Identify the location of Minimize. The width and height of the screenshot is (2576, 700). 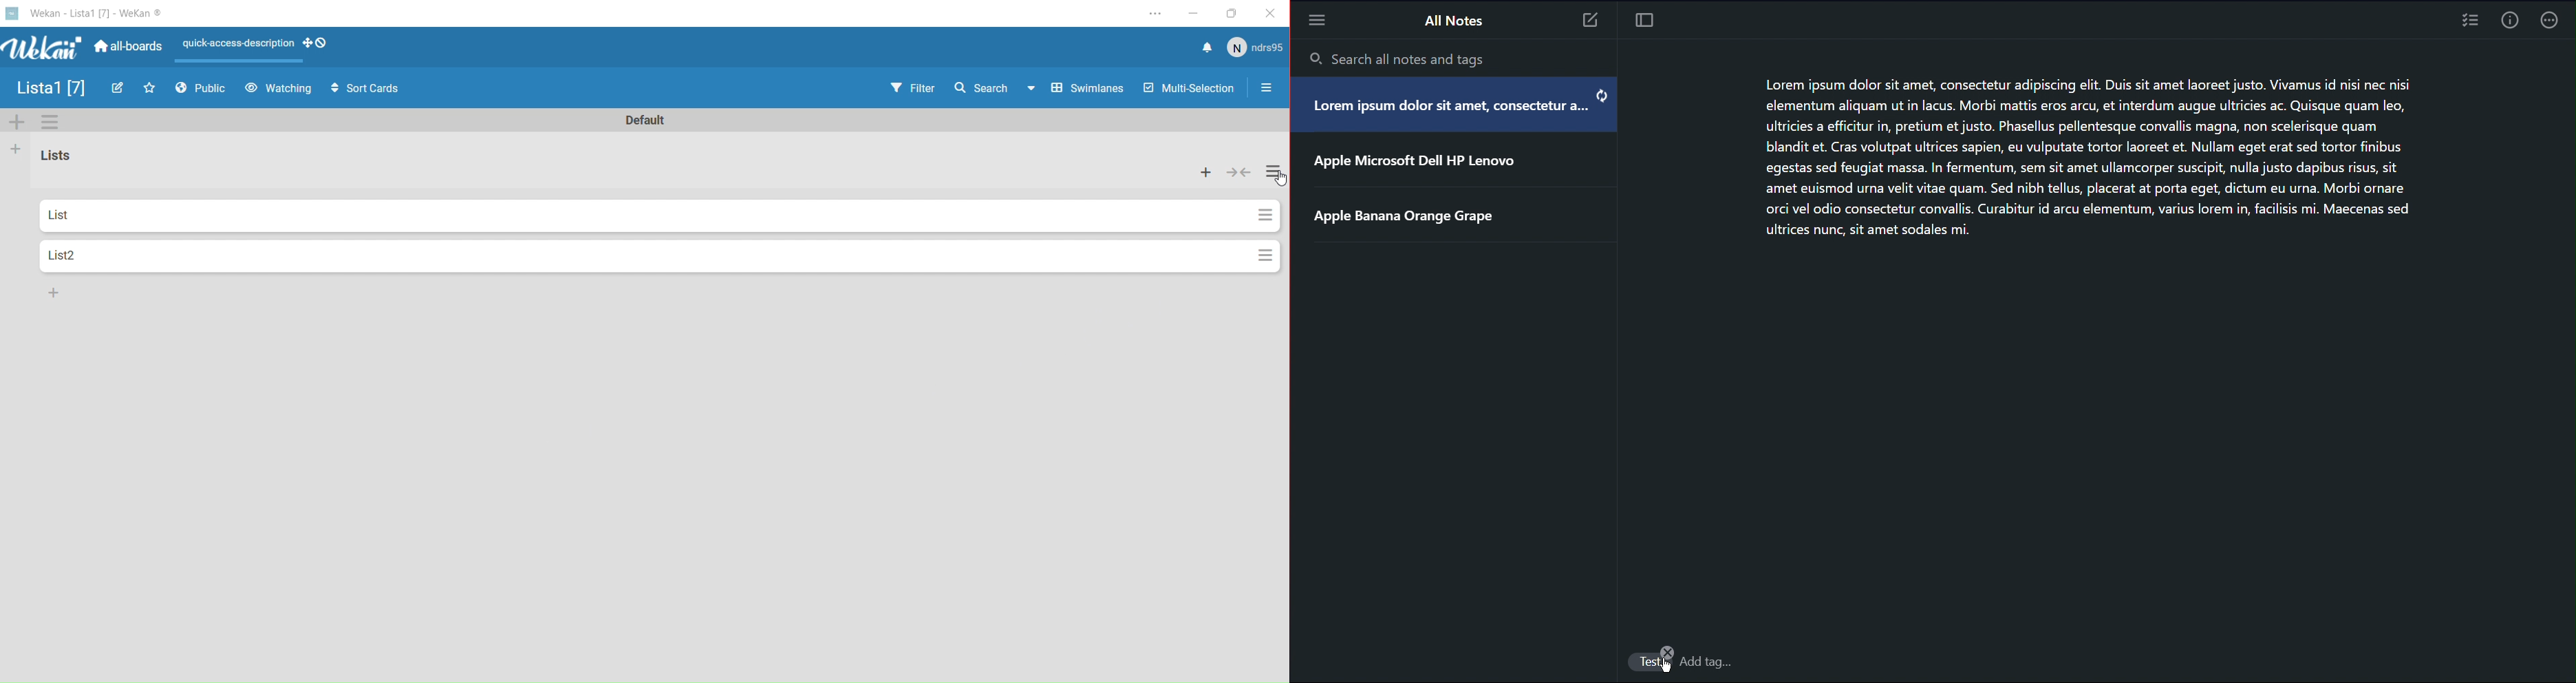
(1192, 13).